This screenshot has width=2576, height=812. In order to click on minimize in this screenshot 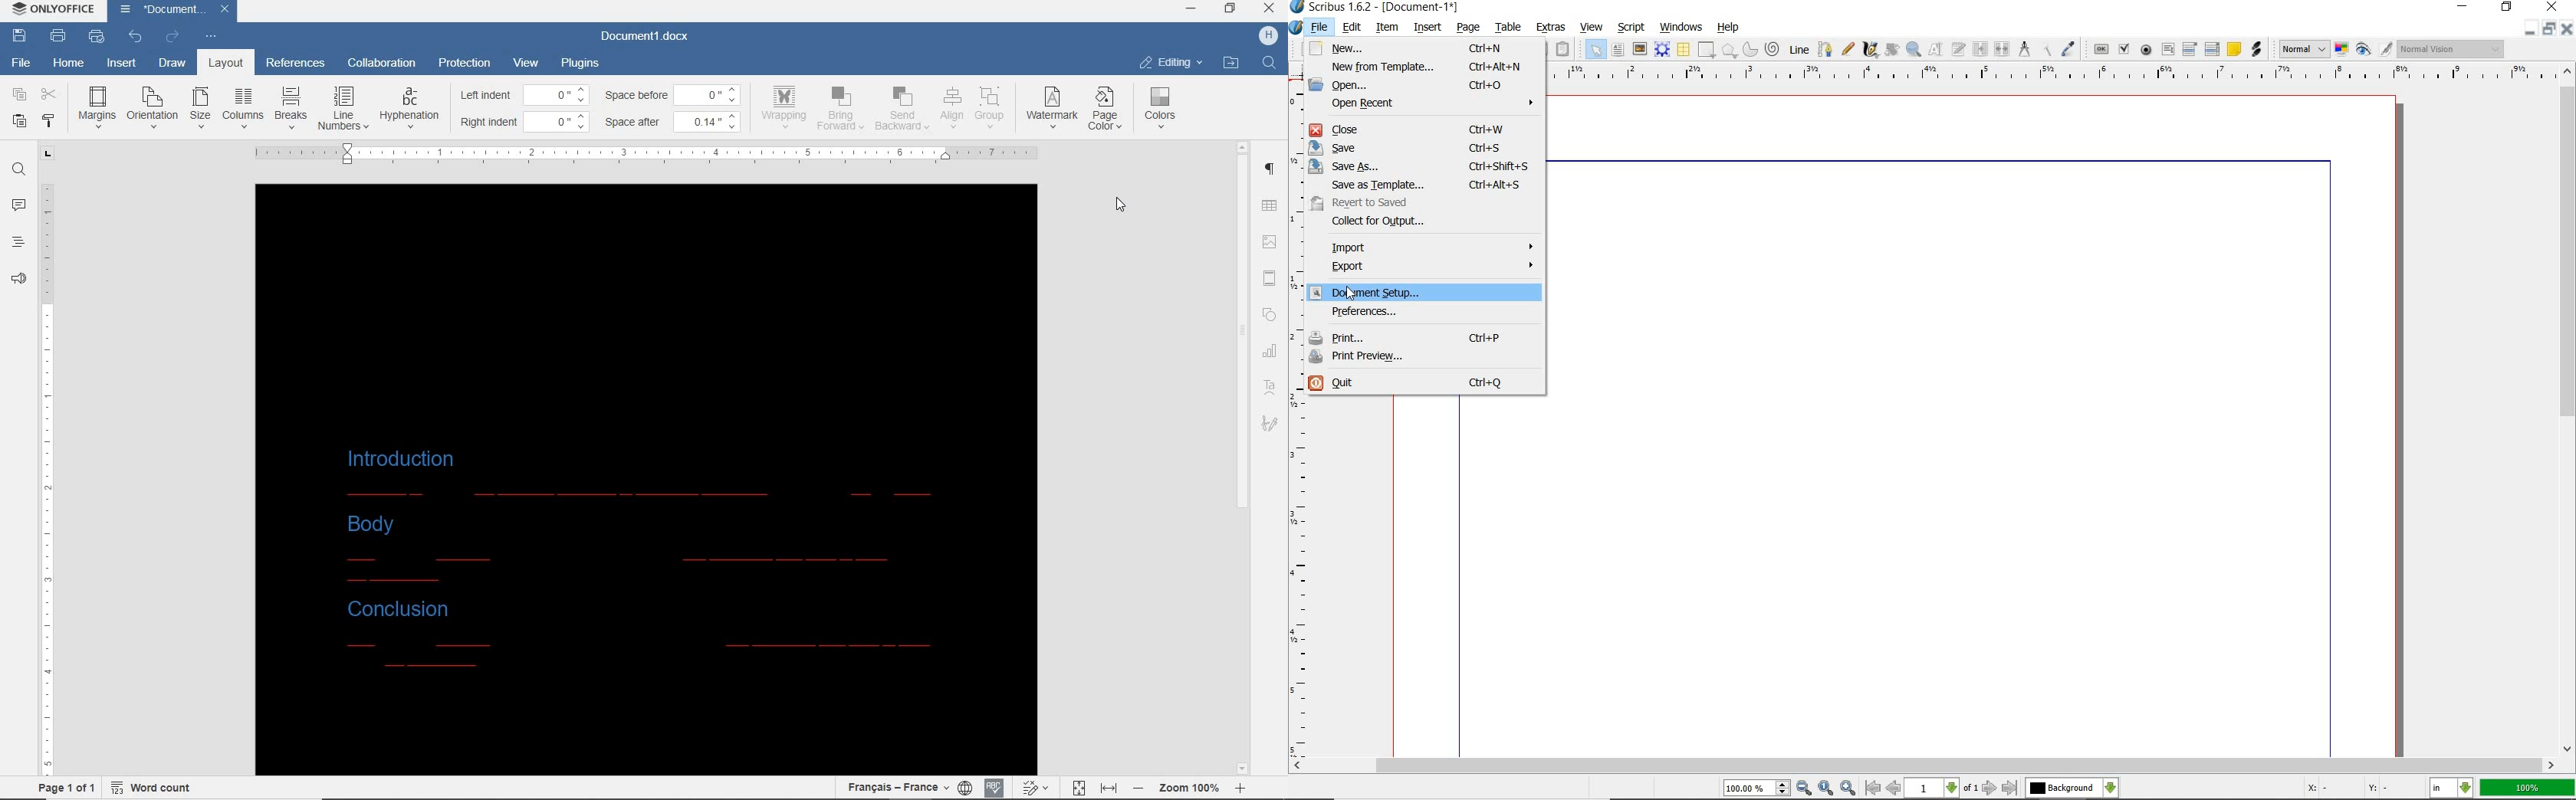, I will do `click(1191, 8)`.